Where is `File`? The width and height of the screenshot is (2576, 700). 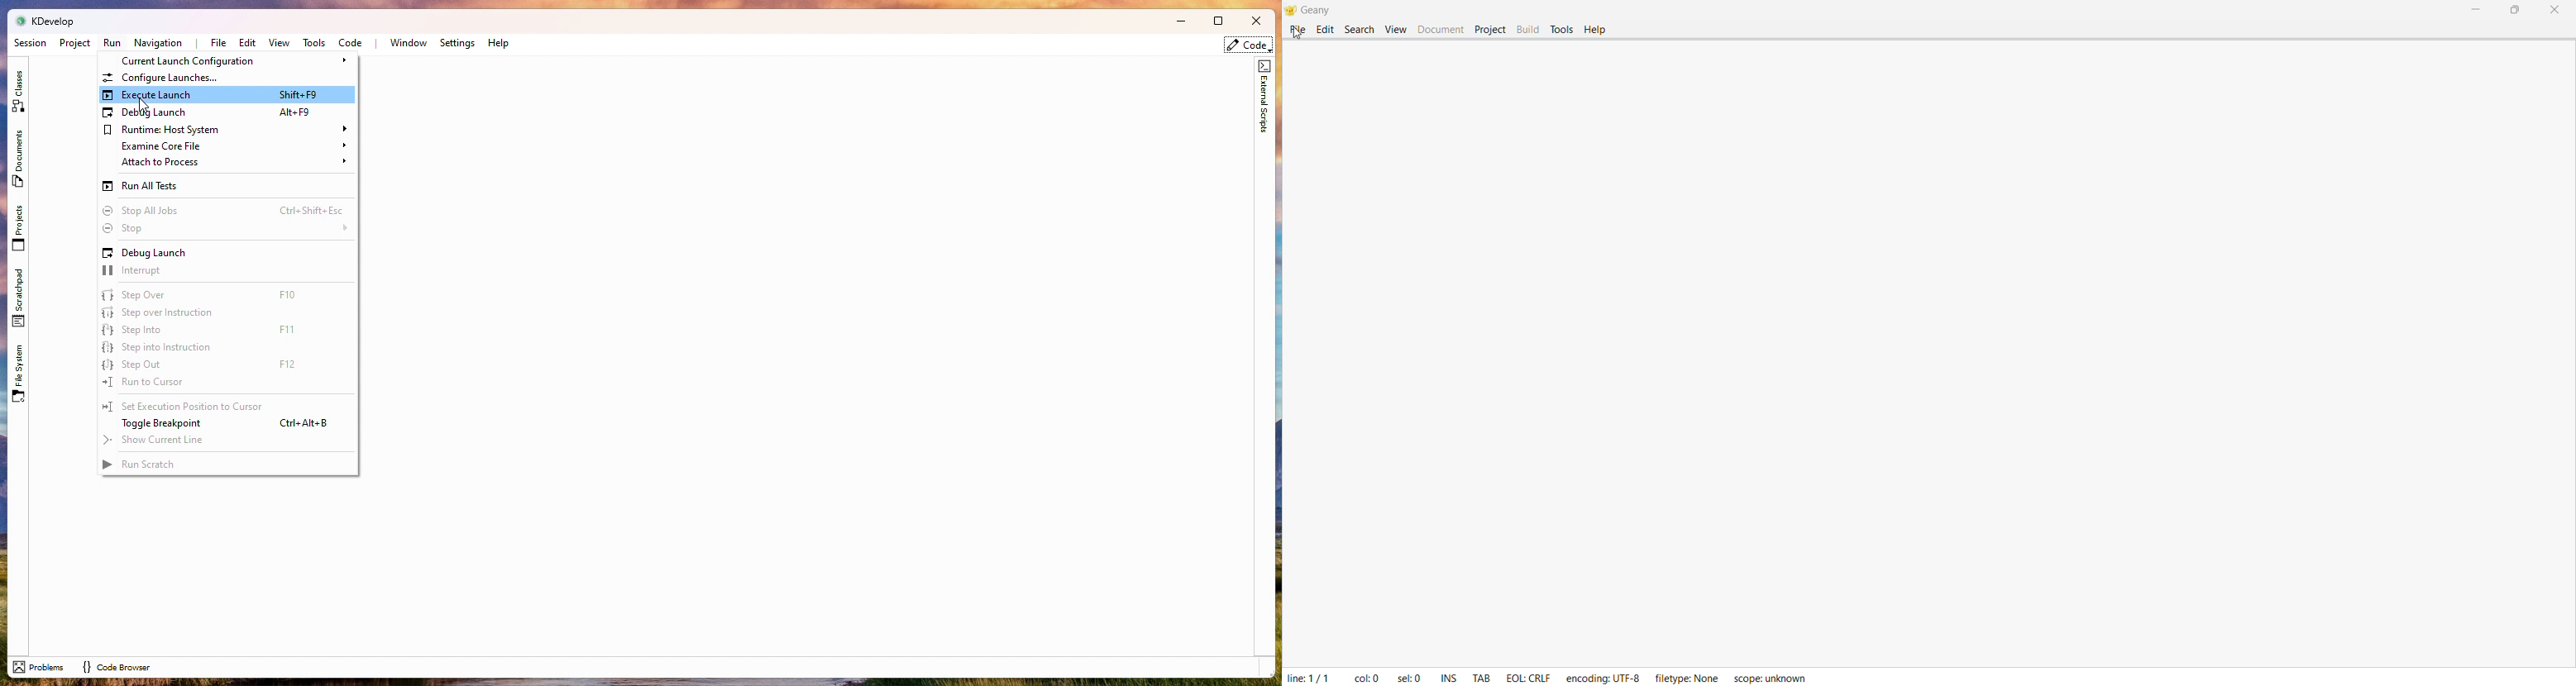
File is located at coordinates (217, 43).